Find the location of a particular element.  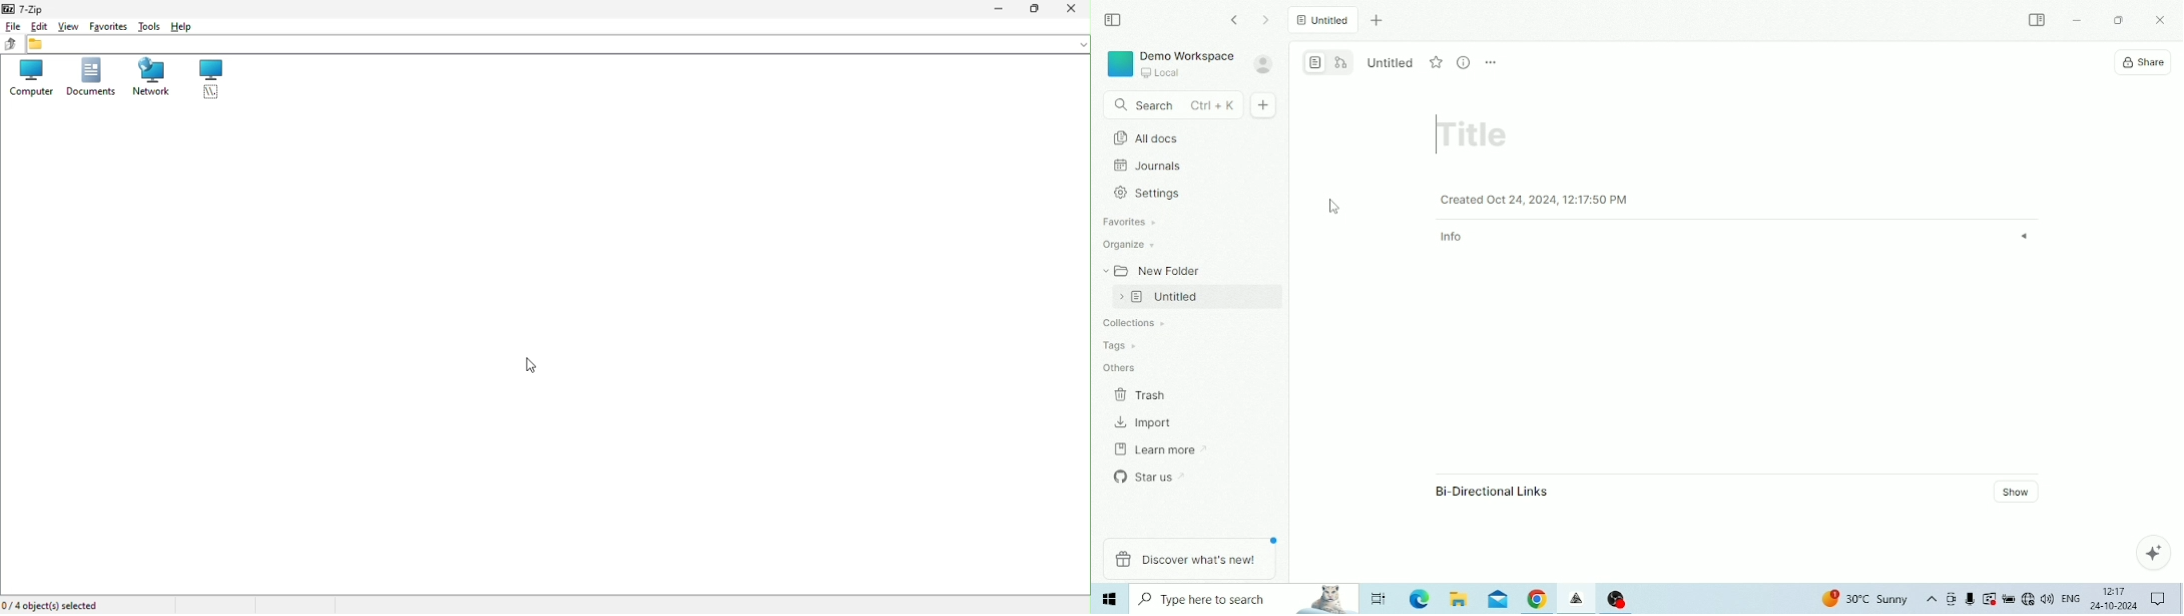

up is located at coordinates (12, 45).